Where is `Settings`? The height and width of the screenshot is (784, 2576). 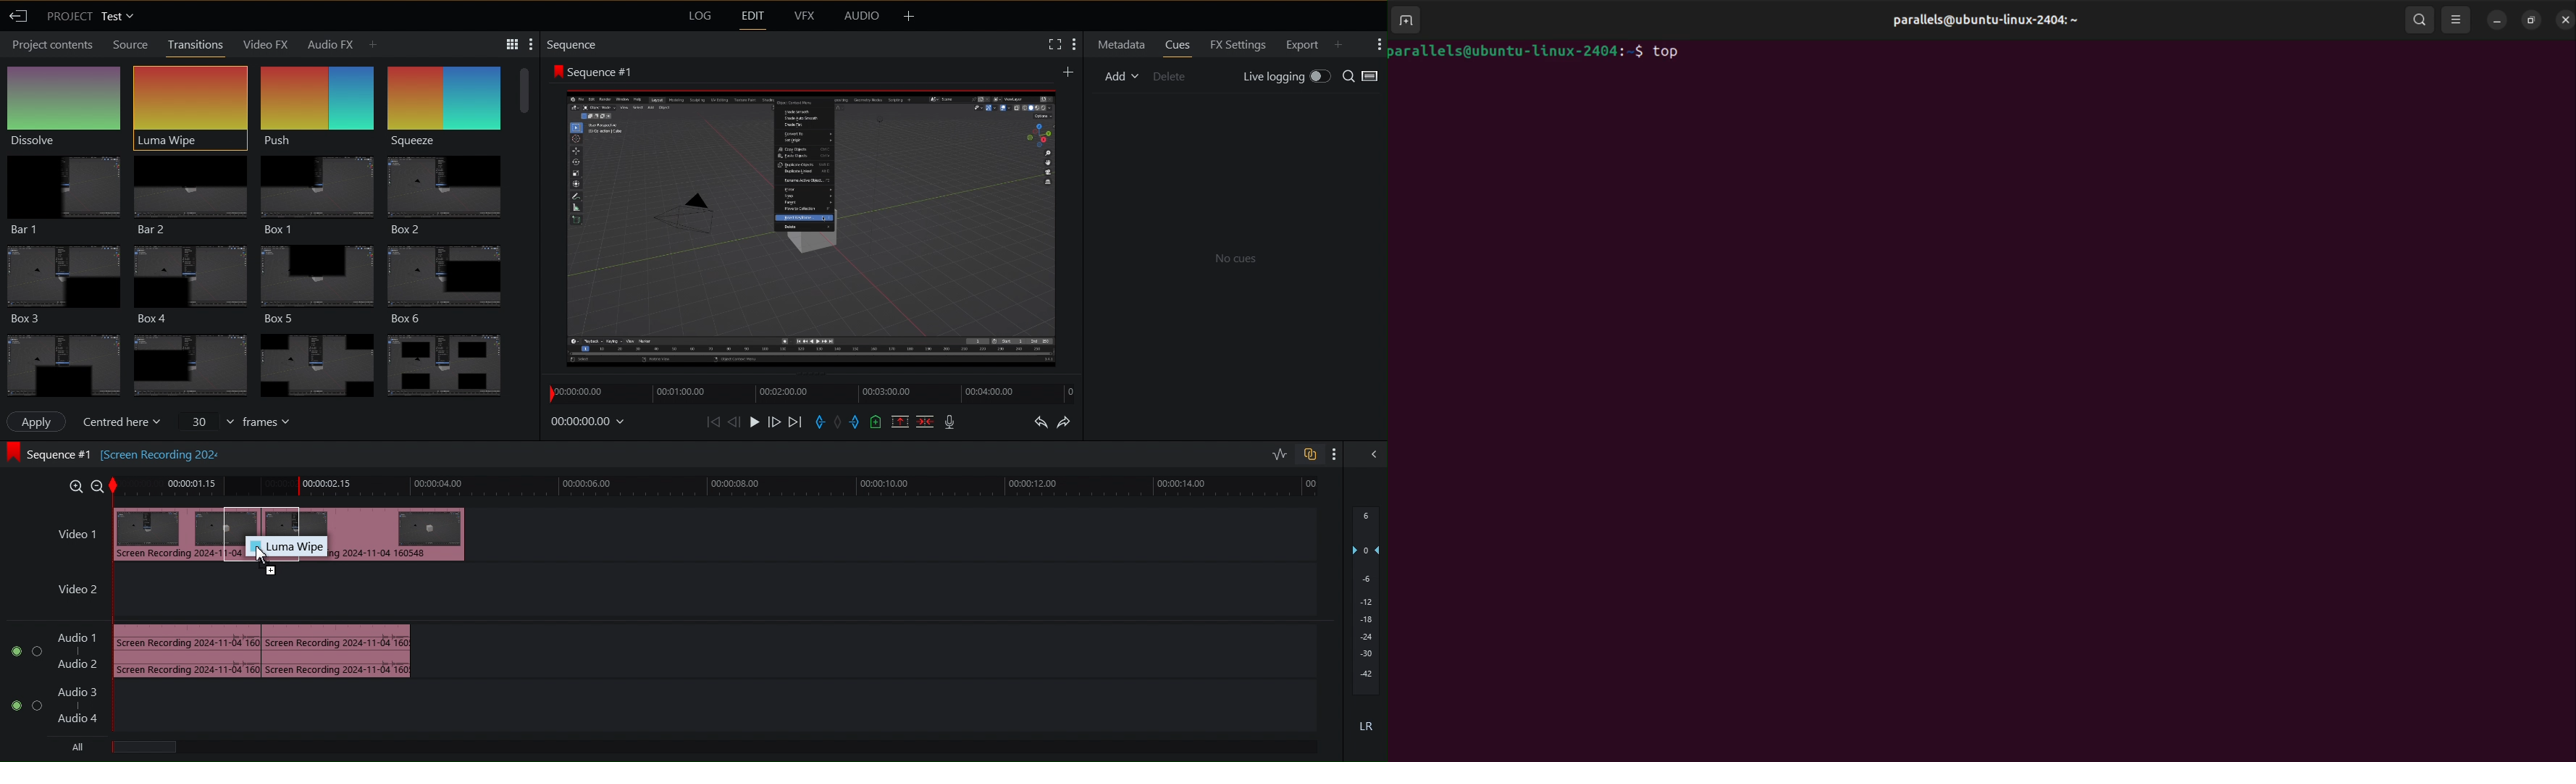 Settings is located at coordinates (507, 43).